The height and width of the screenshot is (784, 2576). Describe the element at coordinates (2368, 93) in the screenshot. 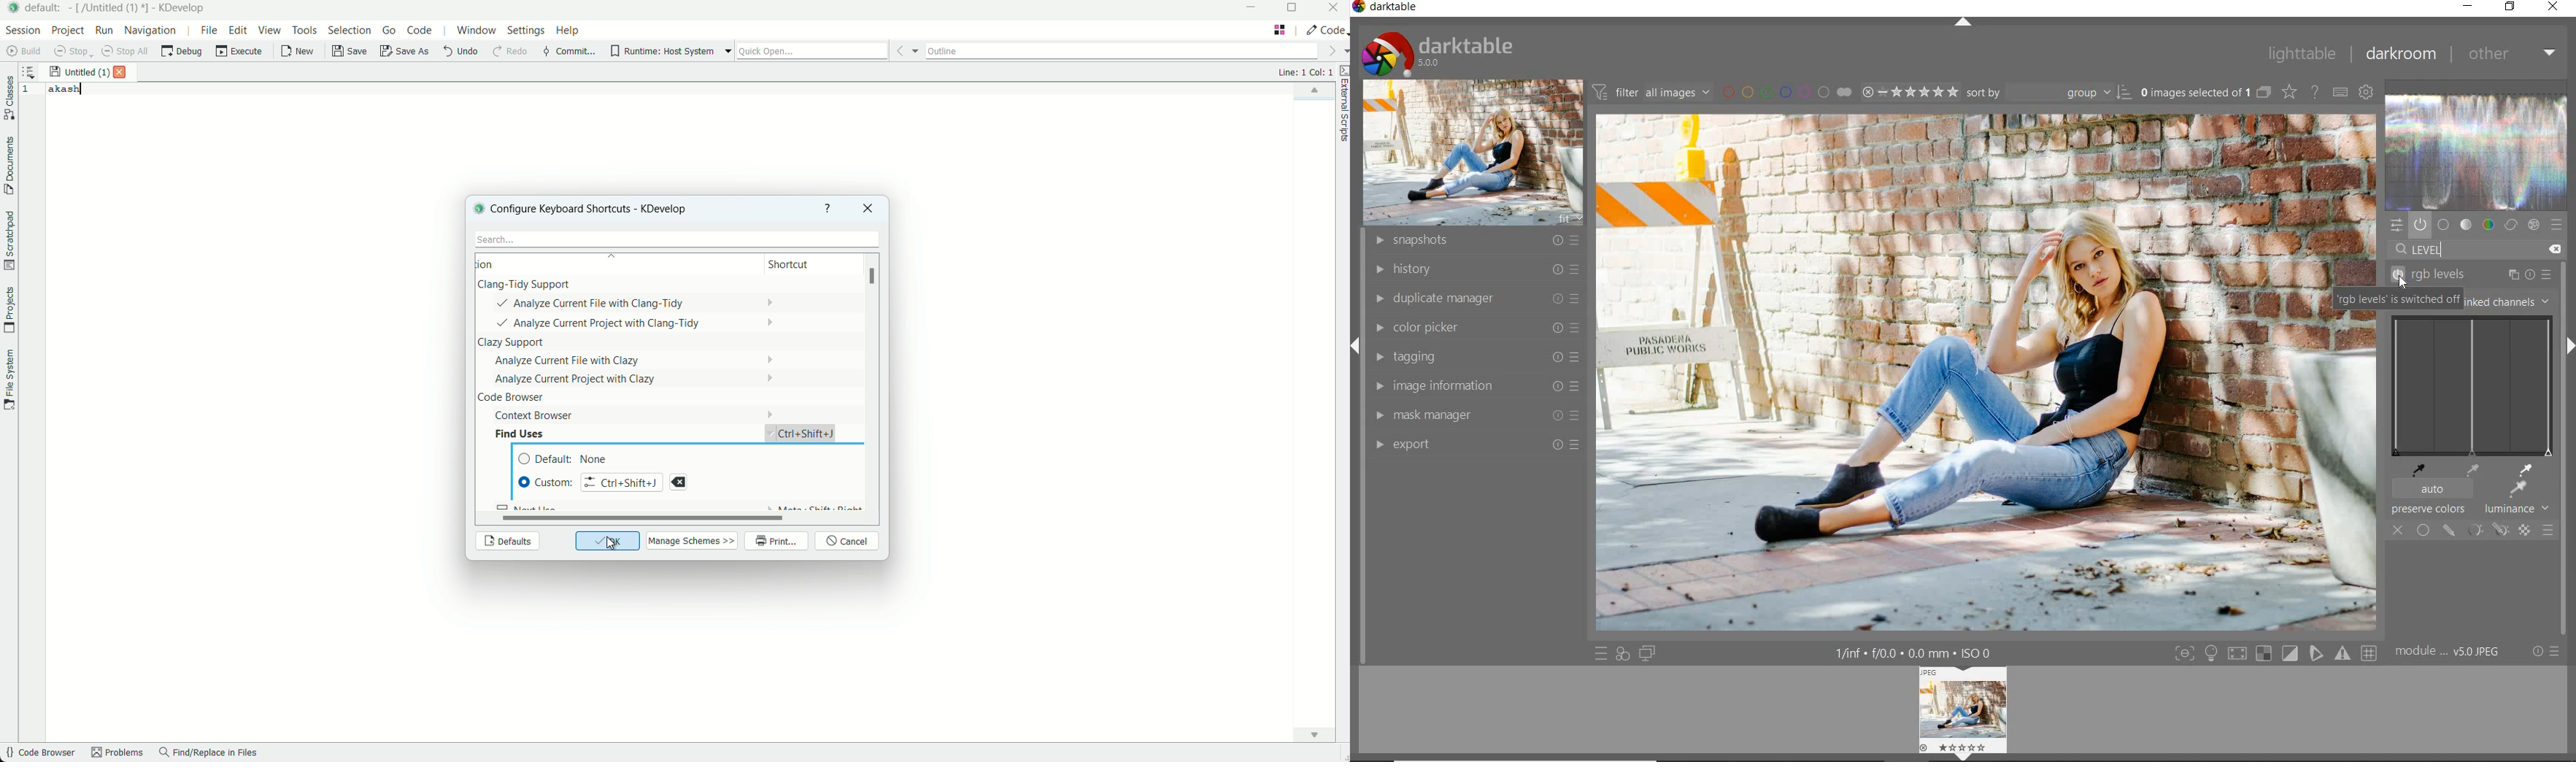

I see `show global preferences` at that location.